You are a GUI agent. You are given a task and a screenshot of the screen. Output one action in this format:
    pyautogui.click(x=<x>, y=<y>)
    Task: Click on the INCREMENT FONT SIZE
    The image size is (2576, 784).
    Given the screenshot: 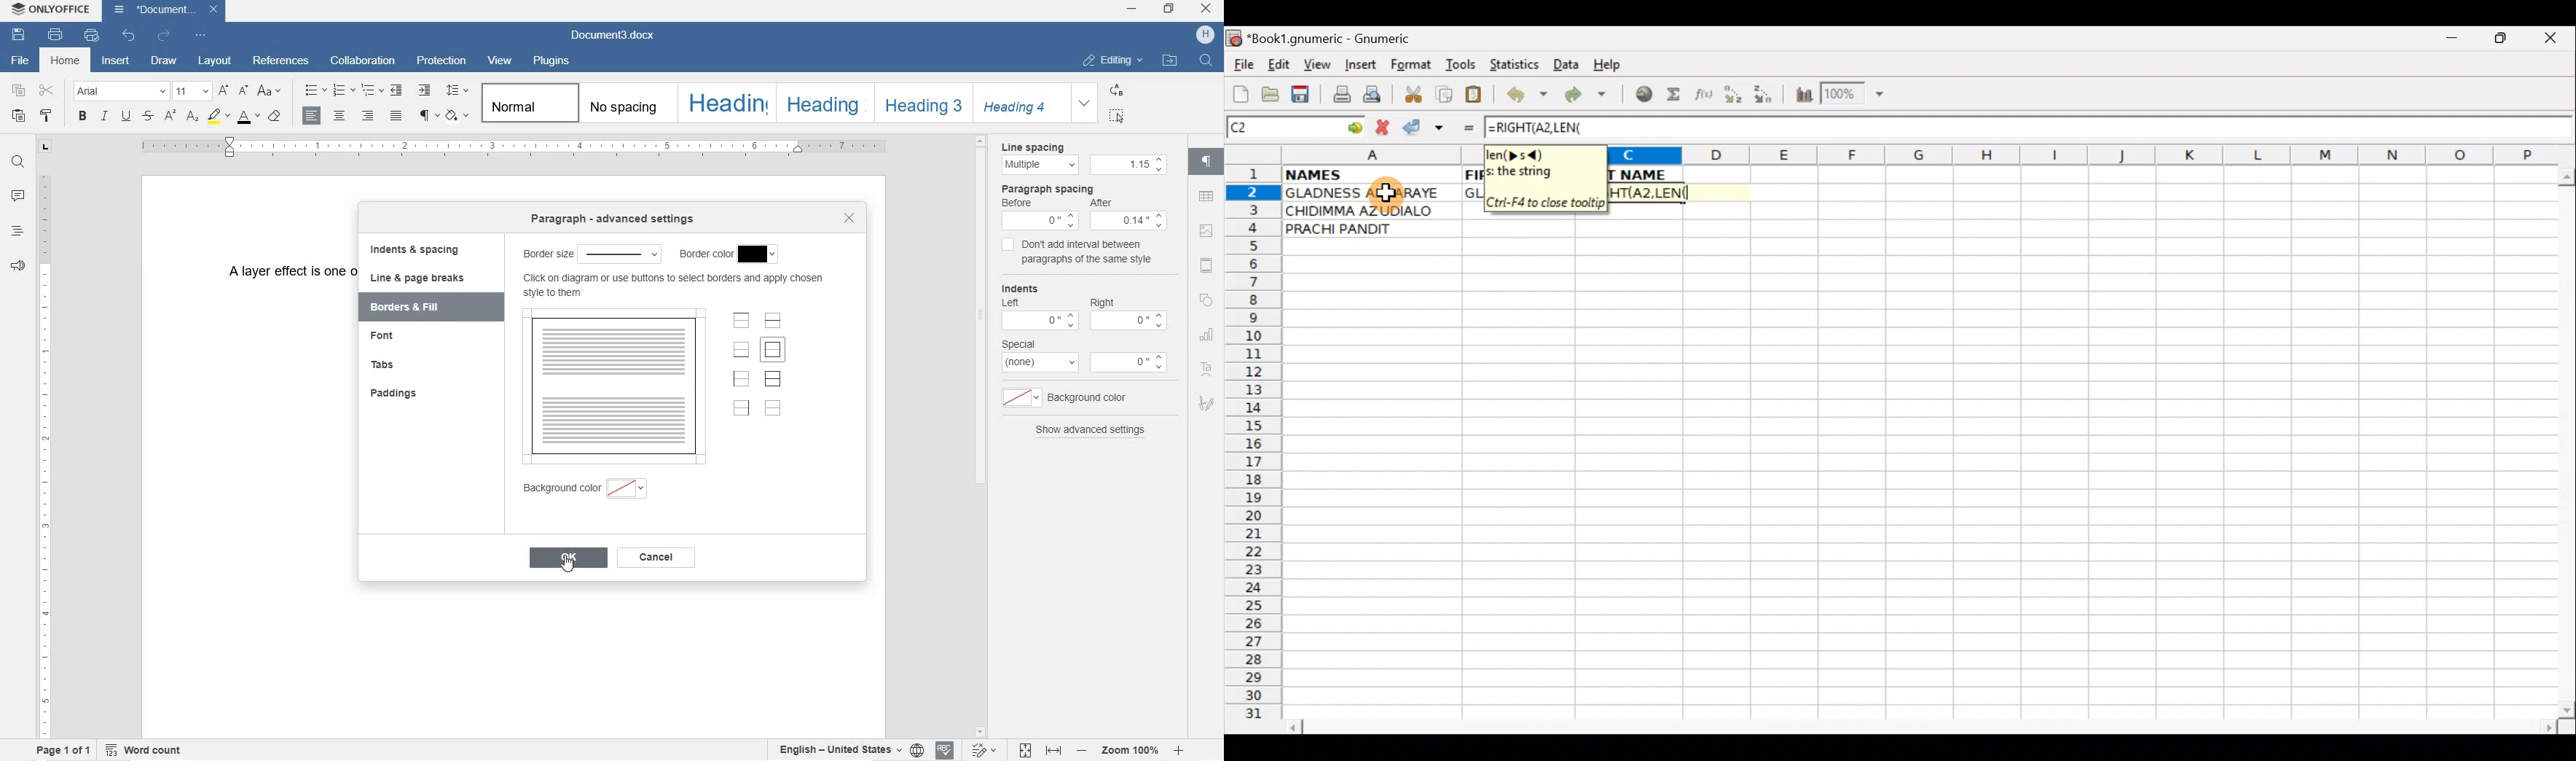 What is the action you would take?
    pyautogui.click(x=224, y=91)
    